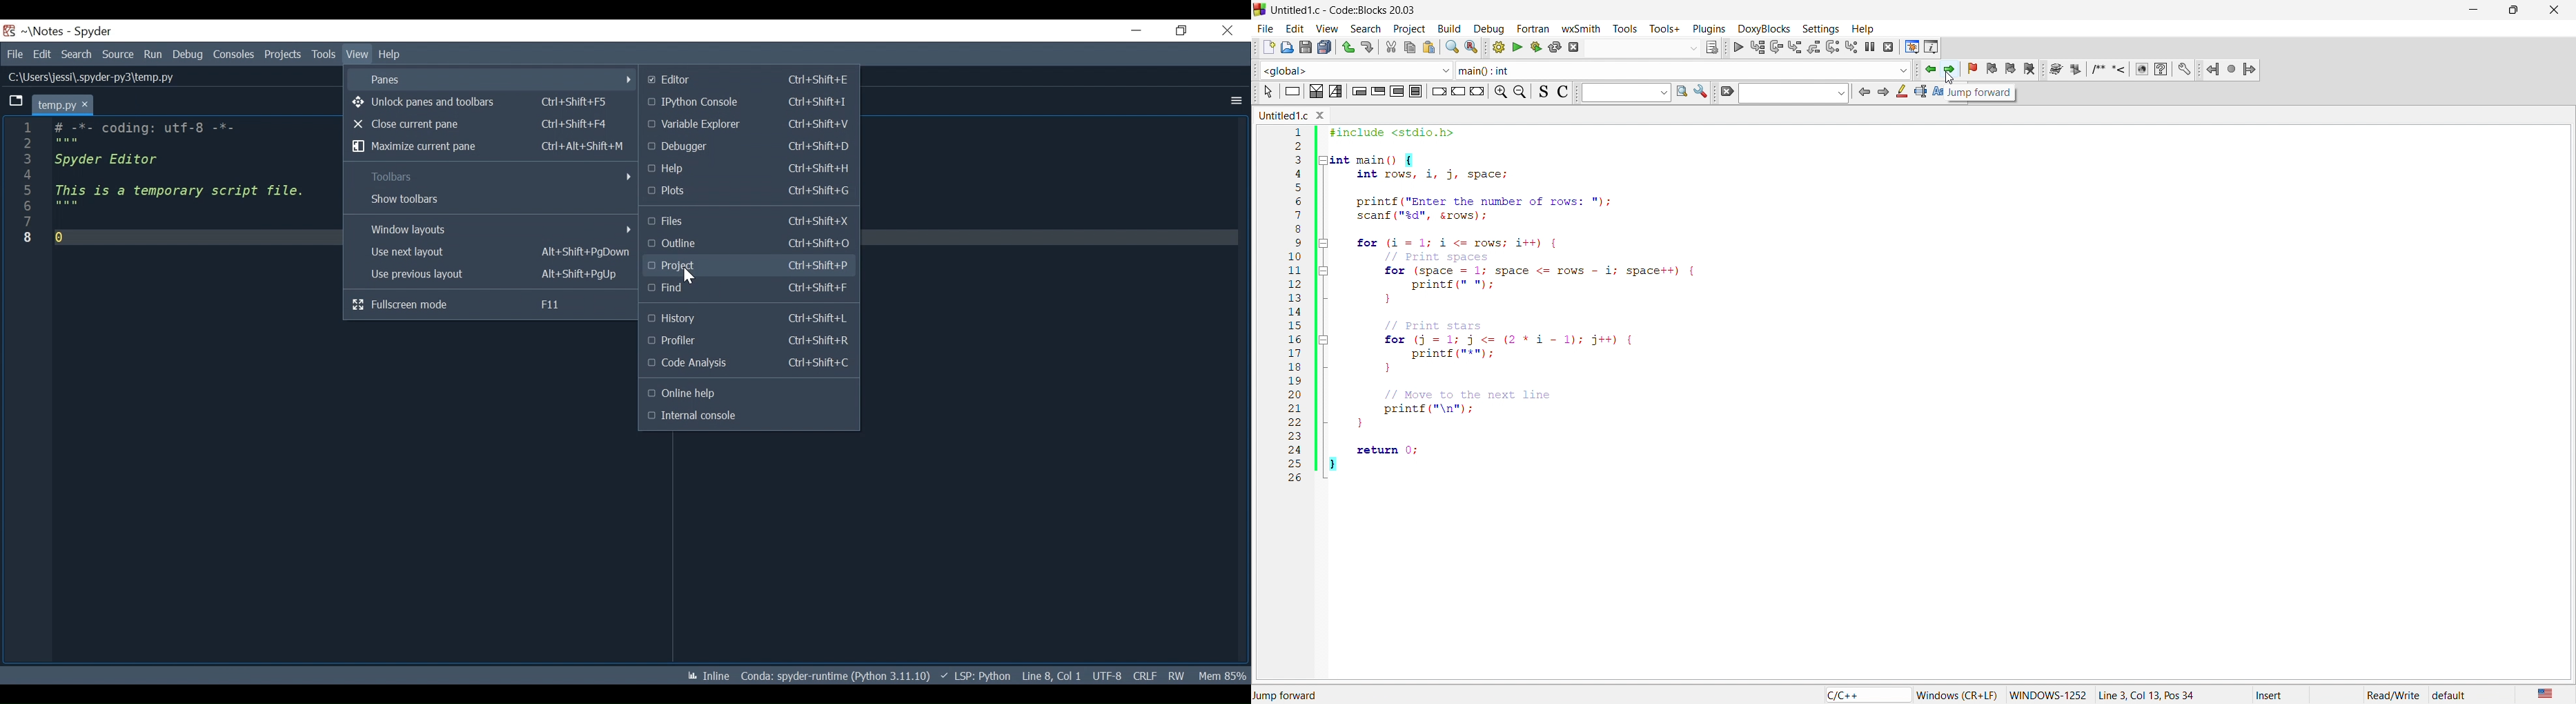 The height and width of the screenshot is (728, 2576). Describe the element at coordinates (356, 54) in the screenshot. I see `View` at that location.